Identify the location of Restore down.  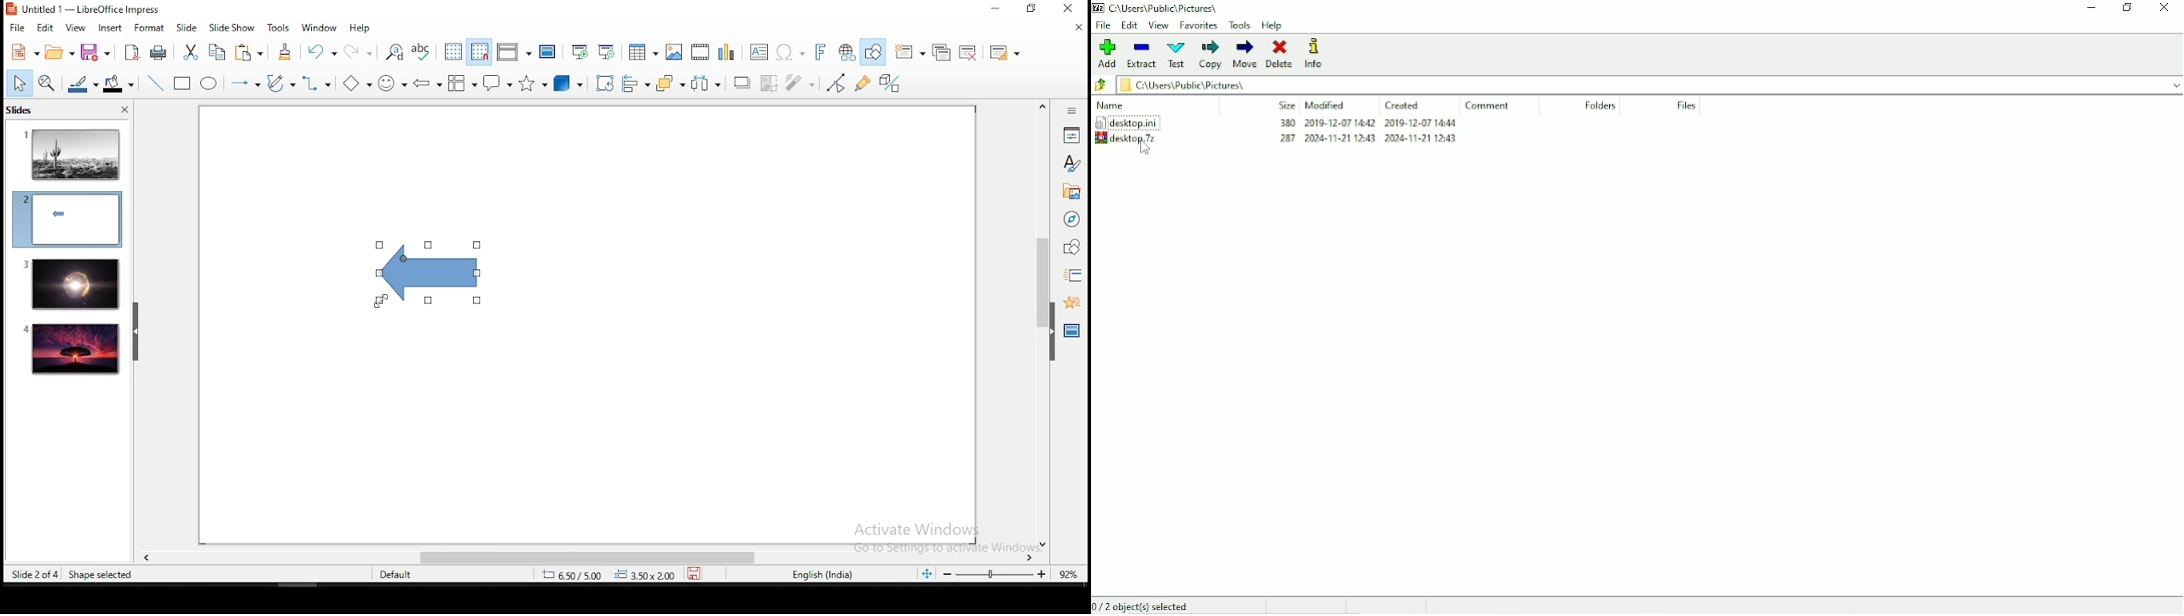
(2128, 8).